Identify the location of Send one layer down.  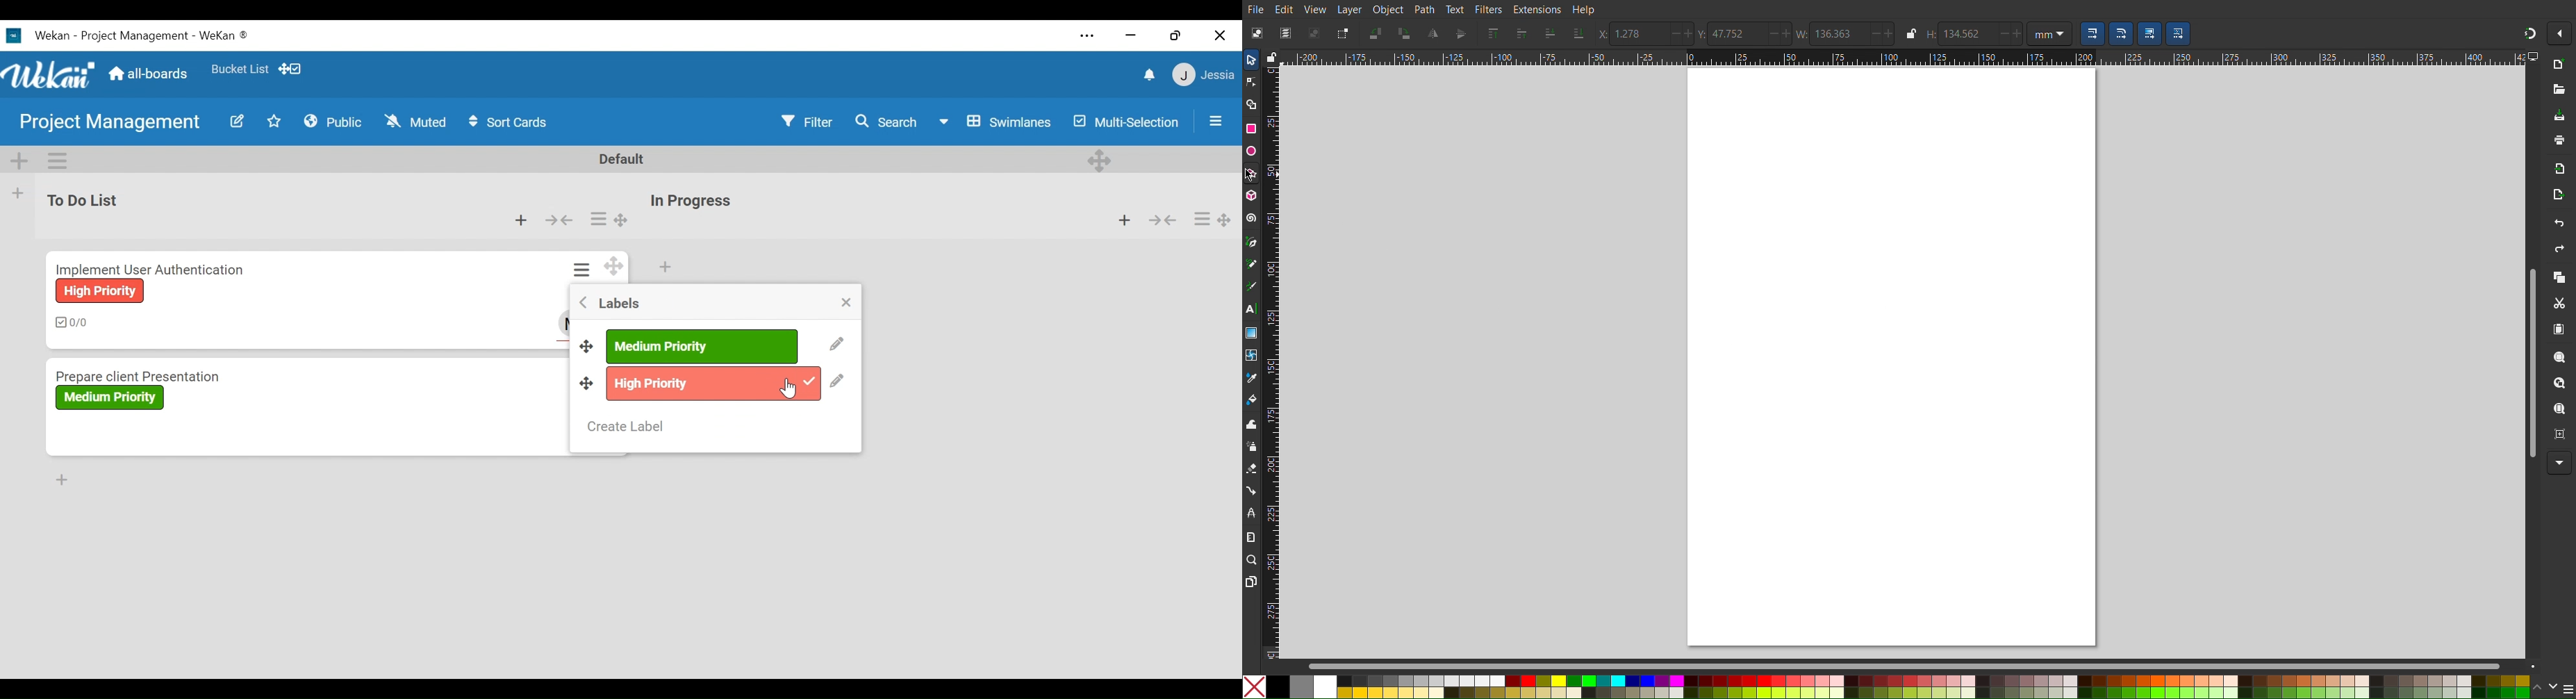
(1551, 35).